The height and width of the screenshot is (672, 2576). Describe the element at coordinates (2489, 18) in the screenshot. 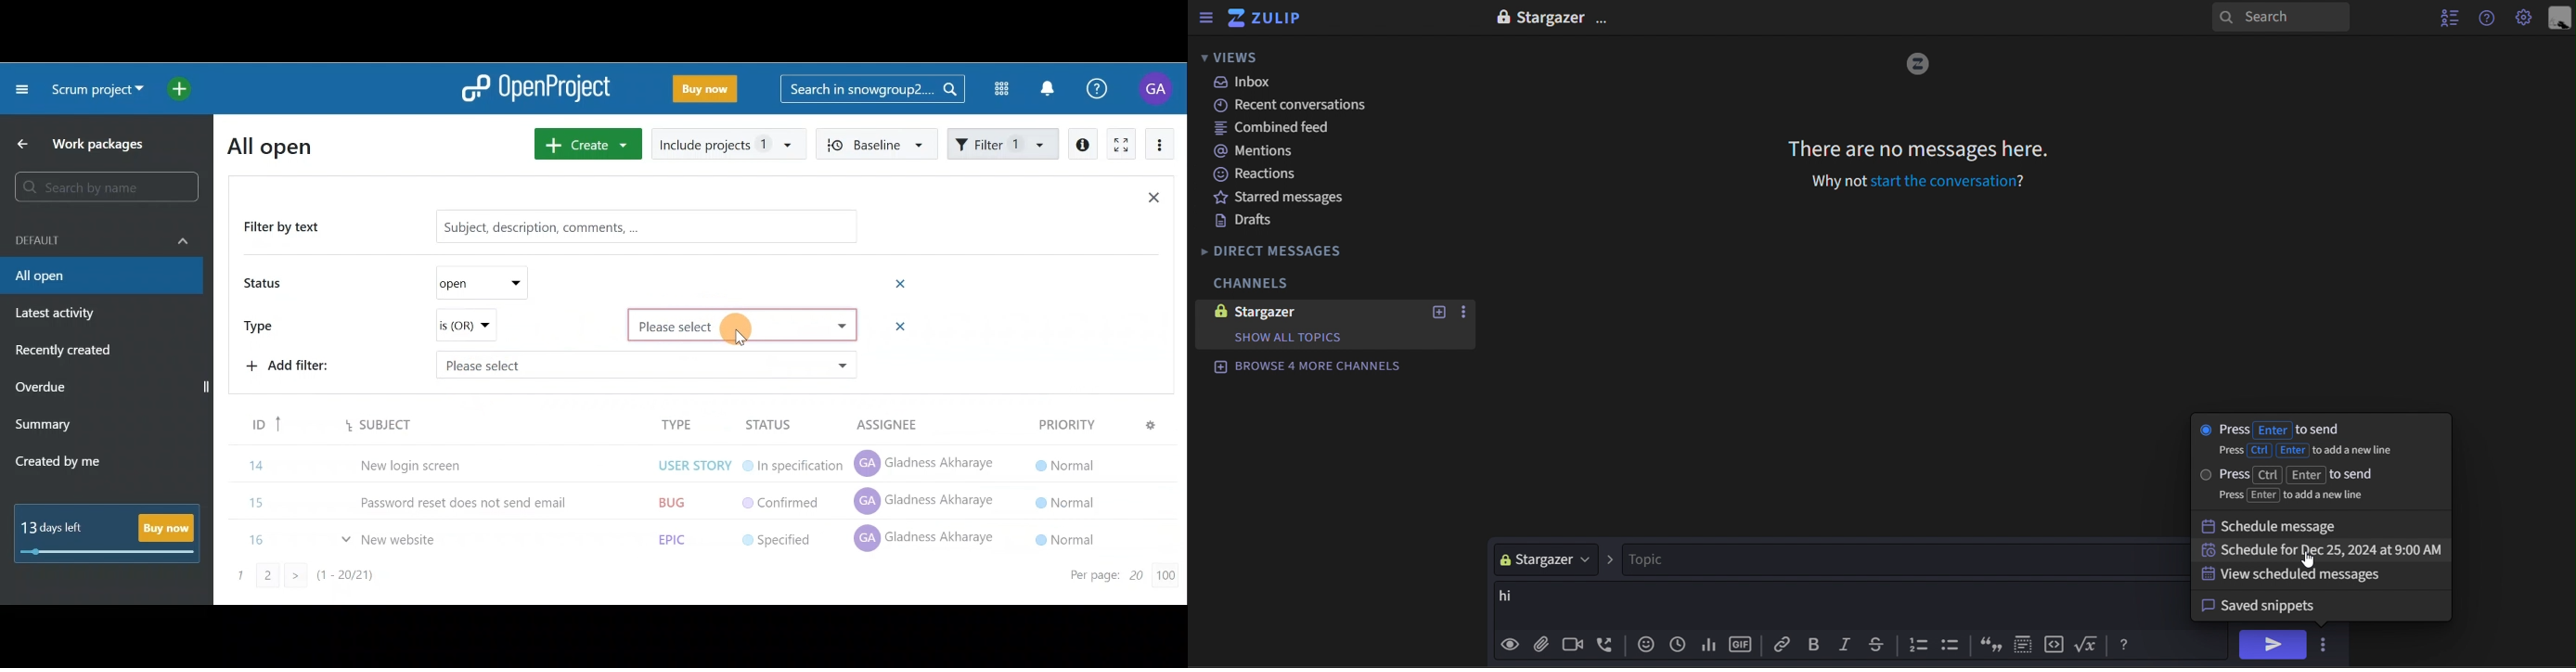

I see `get help` at that location.